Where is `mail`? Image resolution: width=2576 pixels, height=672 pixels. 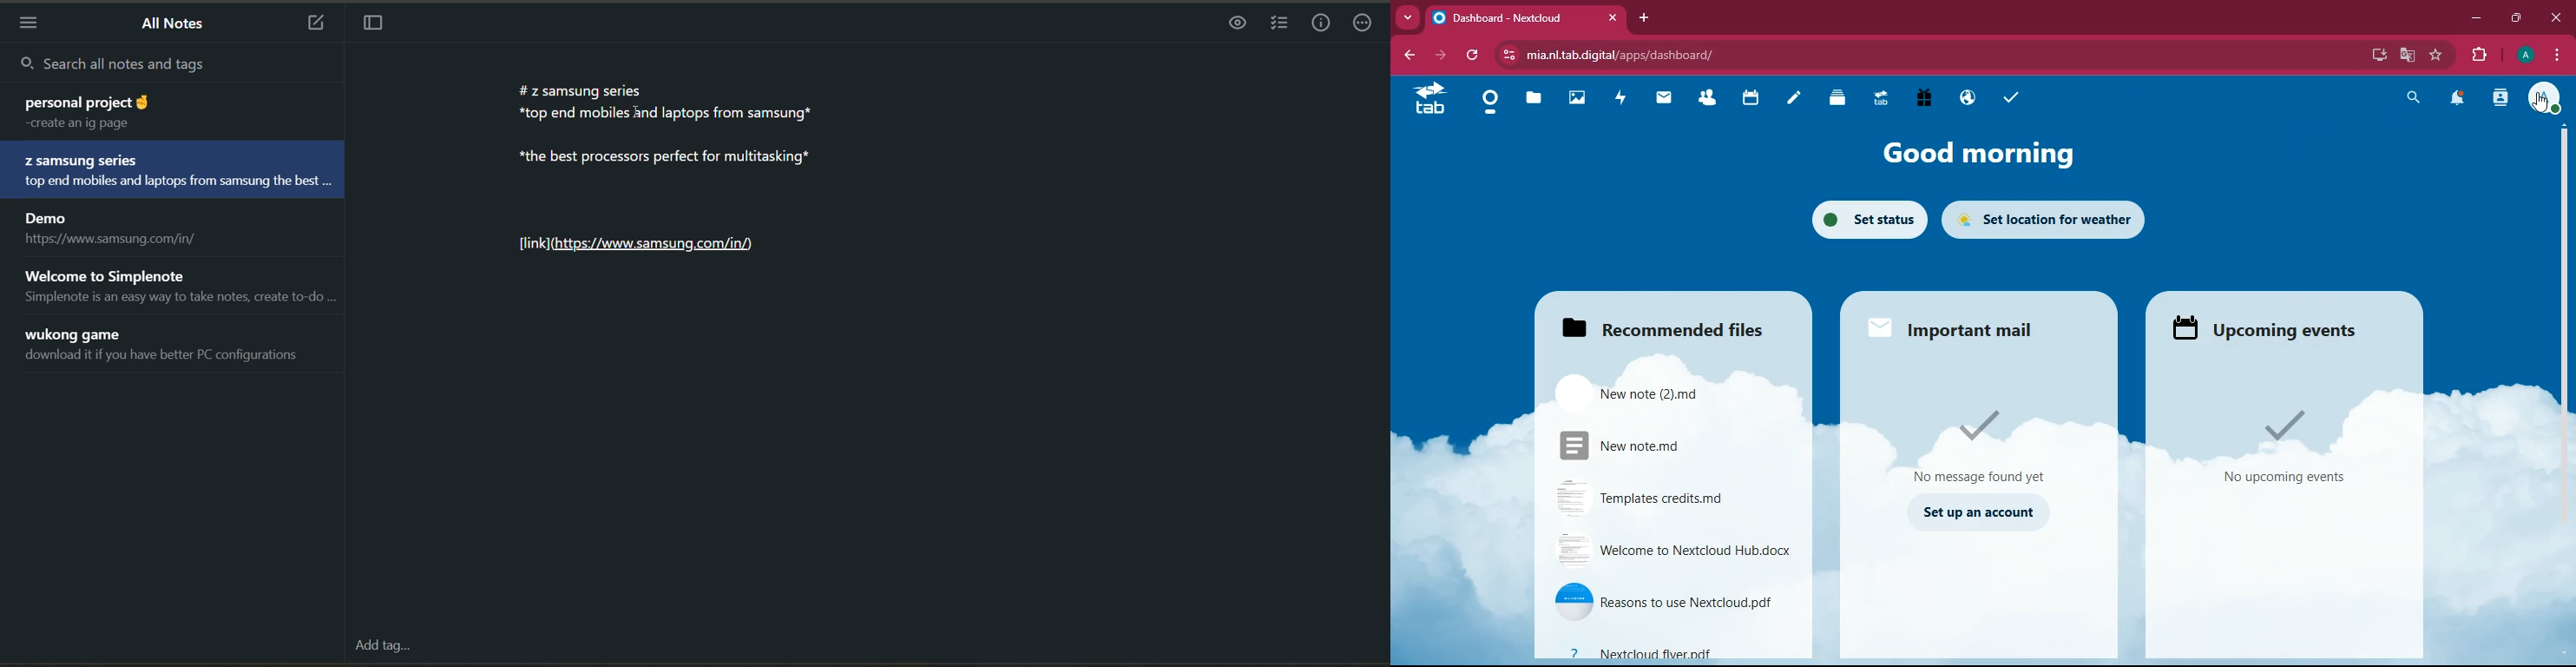 mail is located at coordinates (1665, 100).